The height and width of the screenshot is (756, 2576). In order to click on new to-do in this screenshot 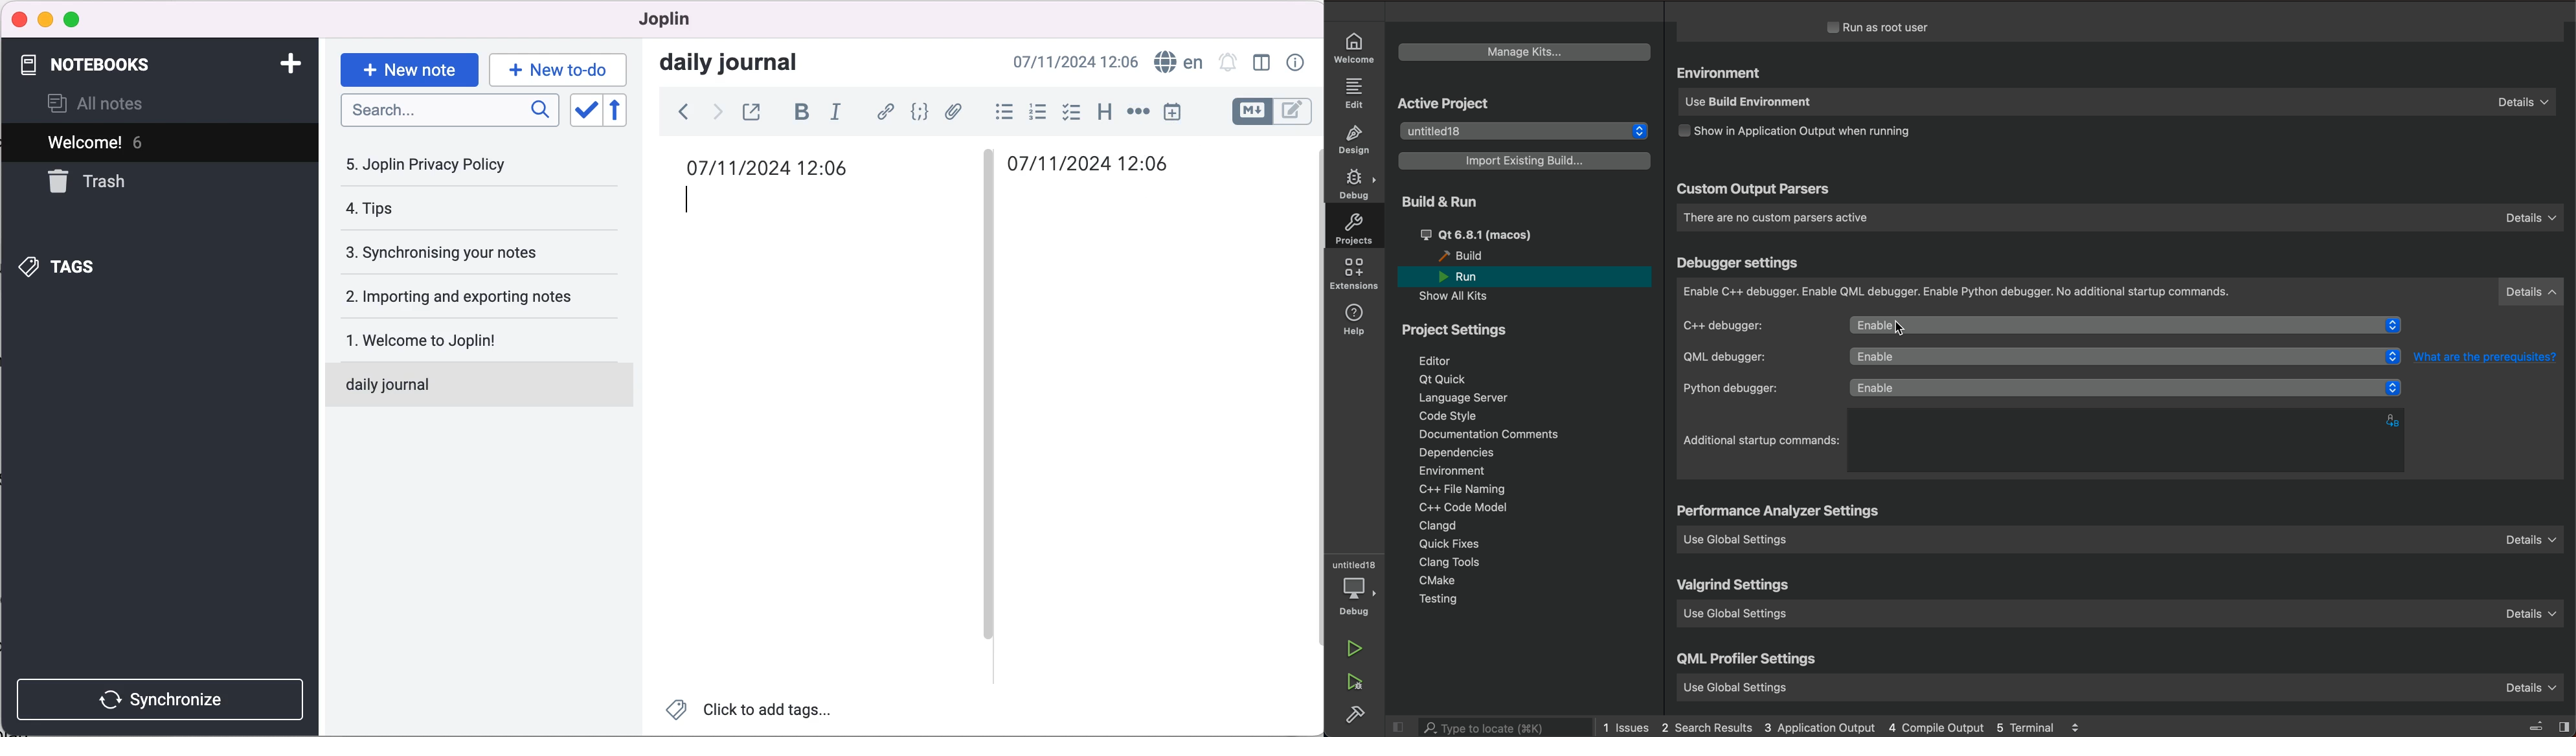, I will do `click(555, 69)`.